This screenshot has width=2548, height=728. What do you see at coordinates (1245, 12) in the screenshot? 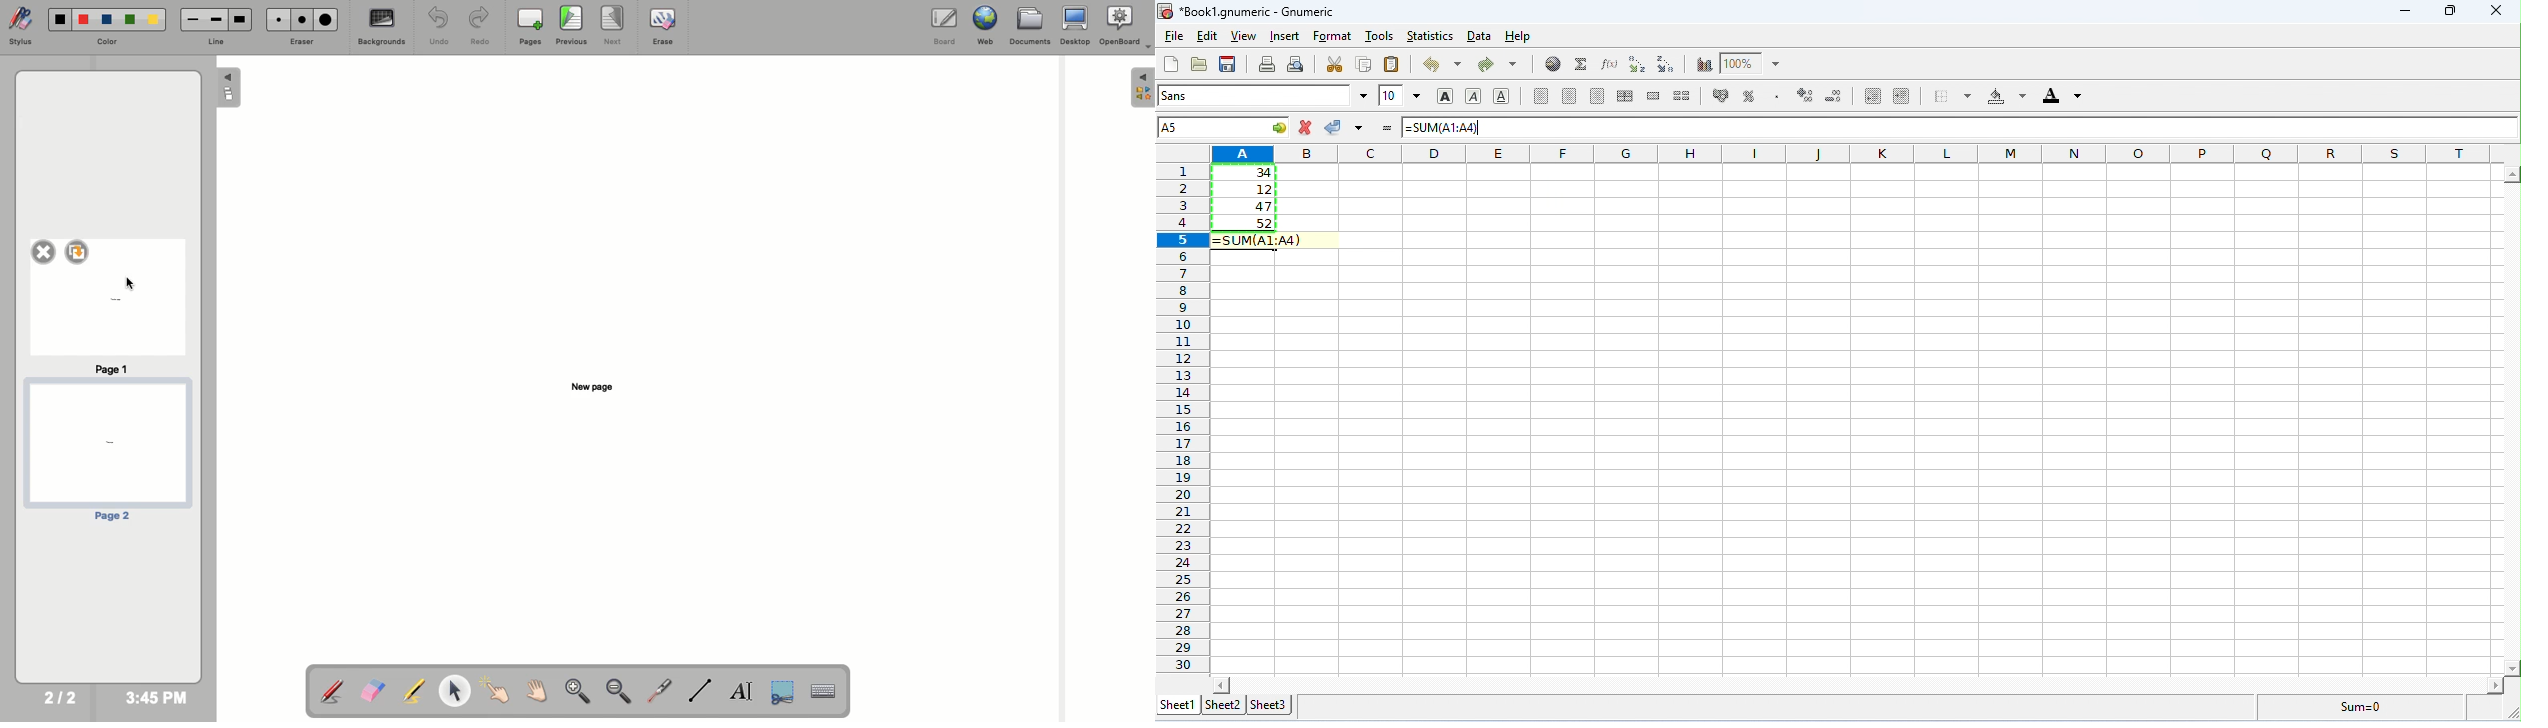
I see `title` at bounding box center [1245, 12].